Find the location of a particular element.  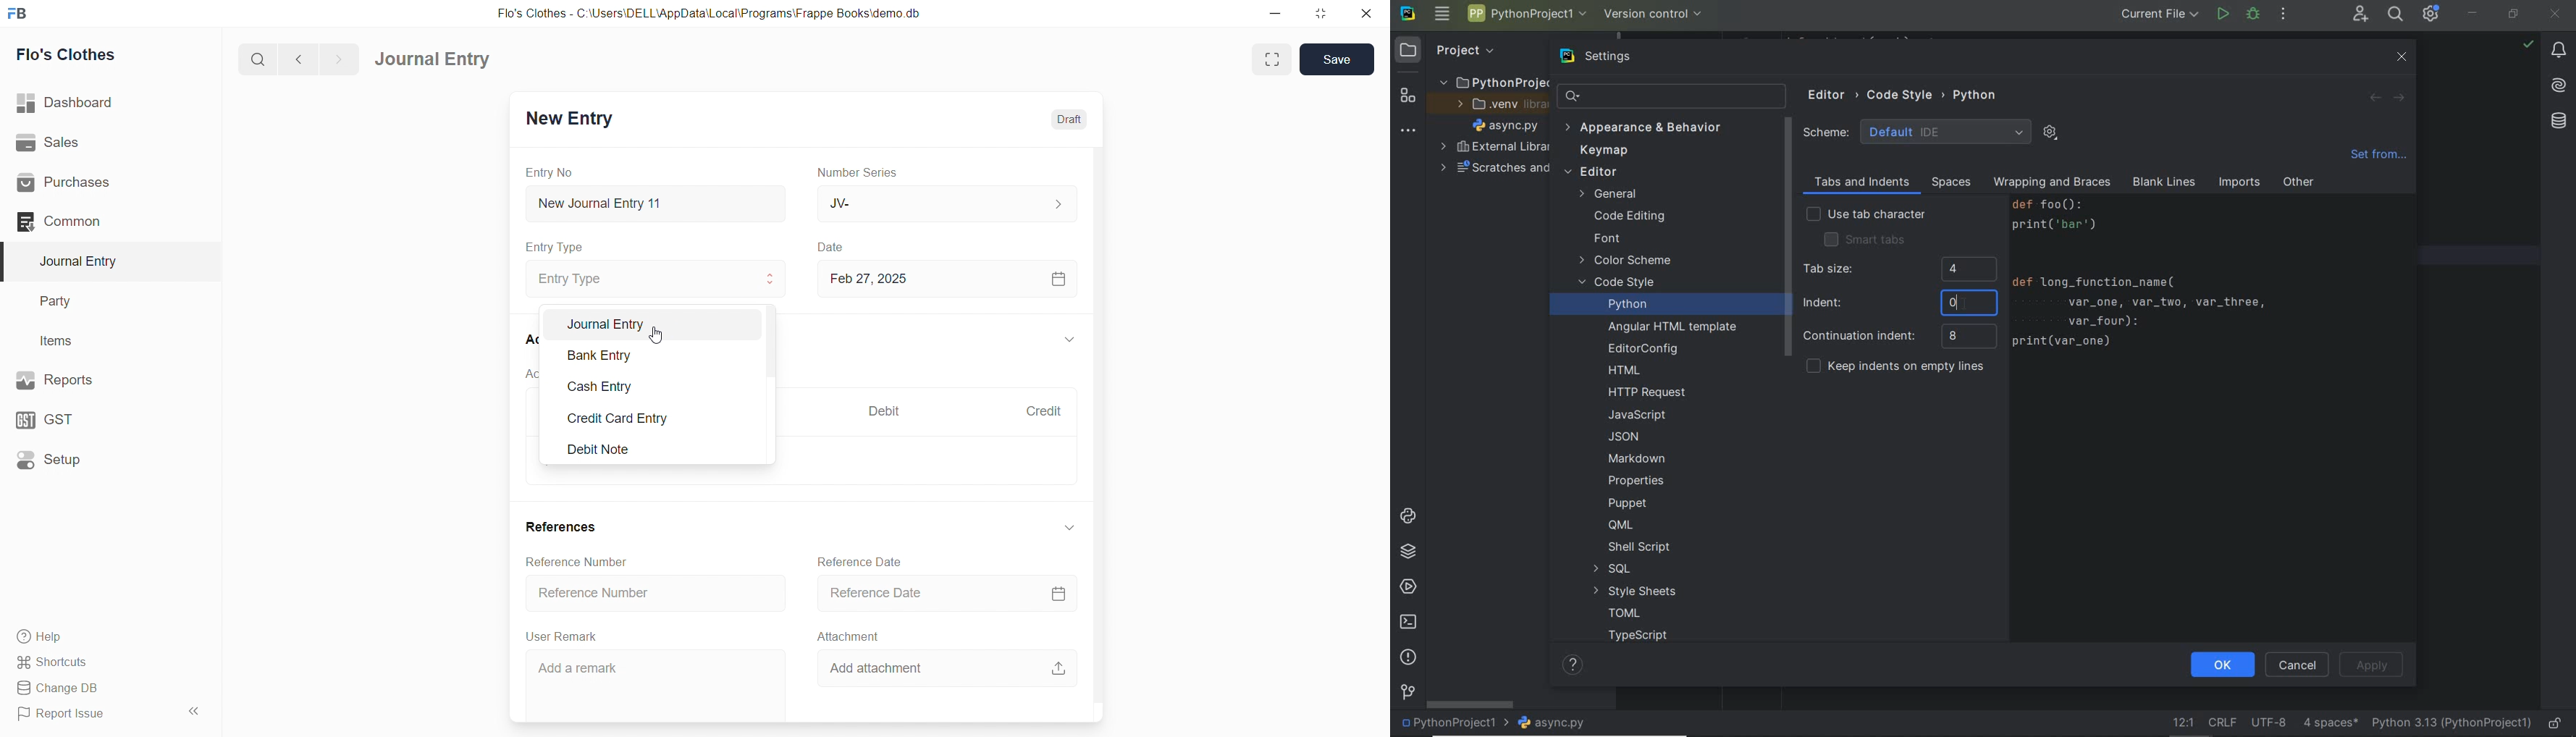

Common is located at coordinates (87, 222).